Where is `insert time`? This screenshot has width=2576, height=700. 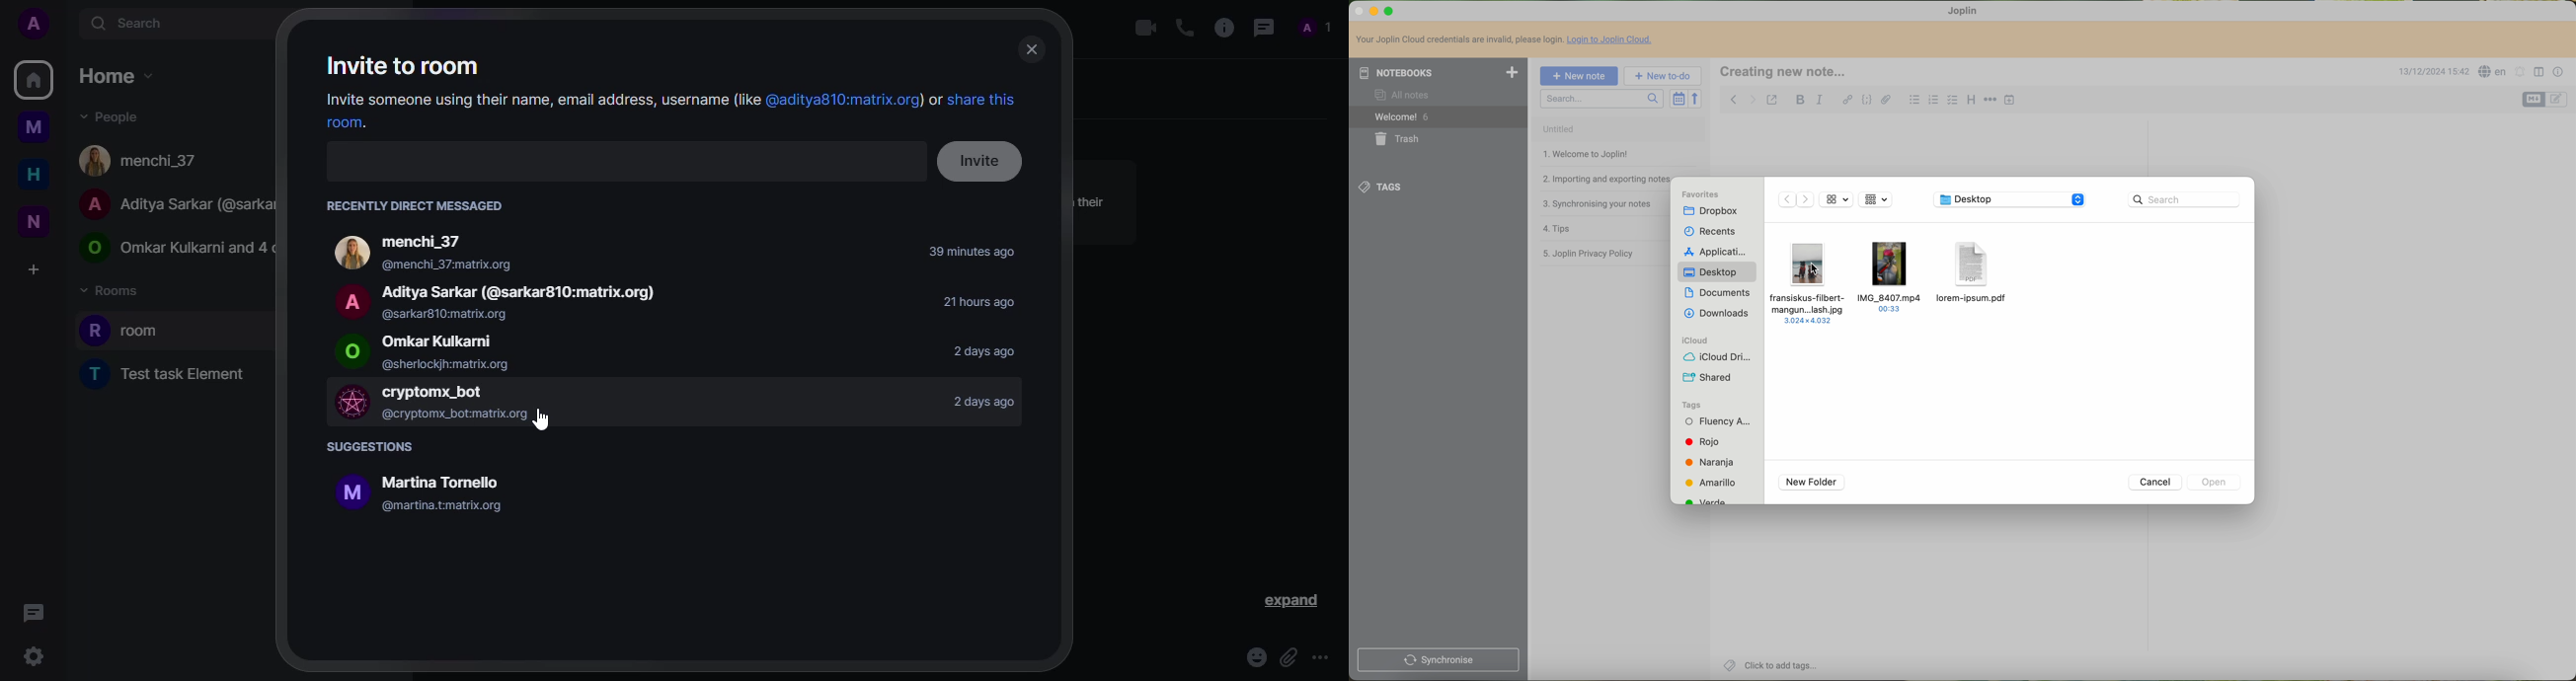
insert time is located at coordinates (2010, 101).